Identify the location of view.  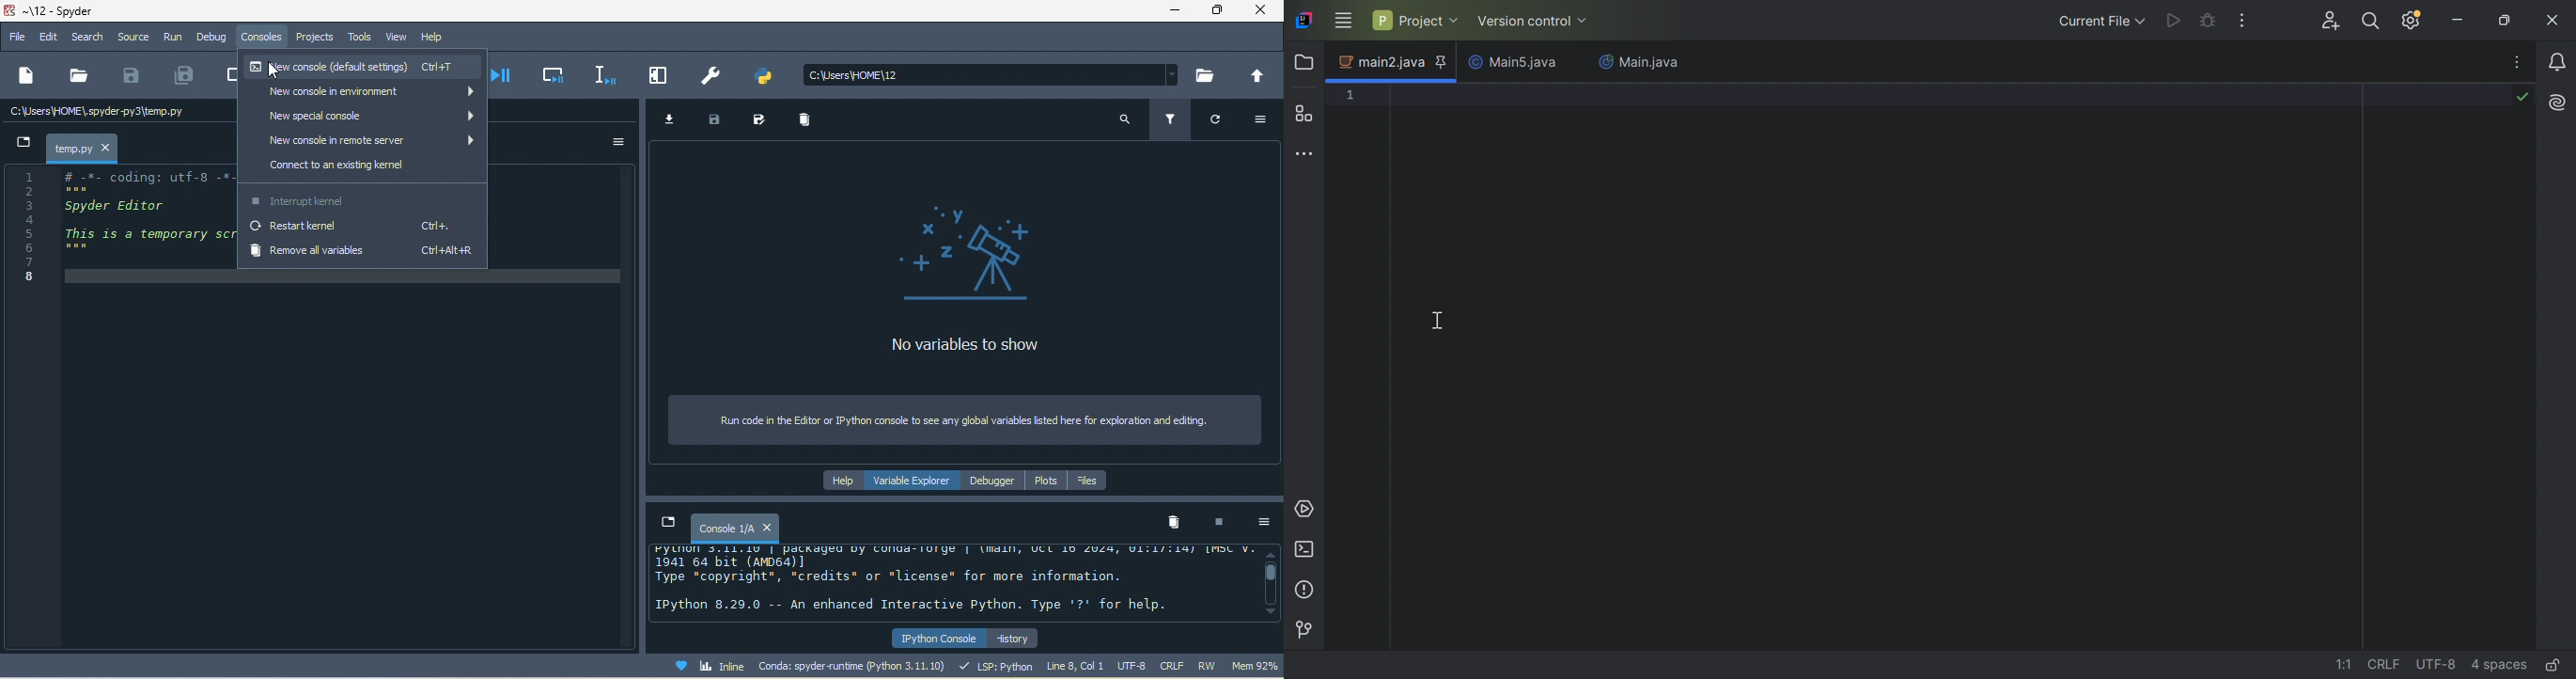
(398, 38).